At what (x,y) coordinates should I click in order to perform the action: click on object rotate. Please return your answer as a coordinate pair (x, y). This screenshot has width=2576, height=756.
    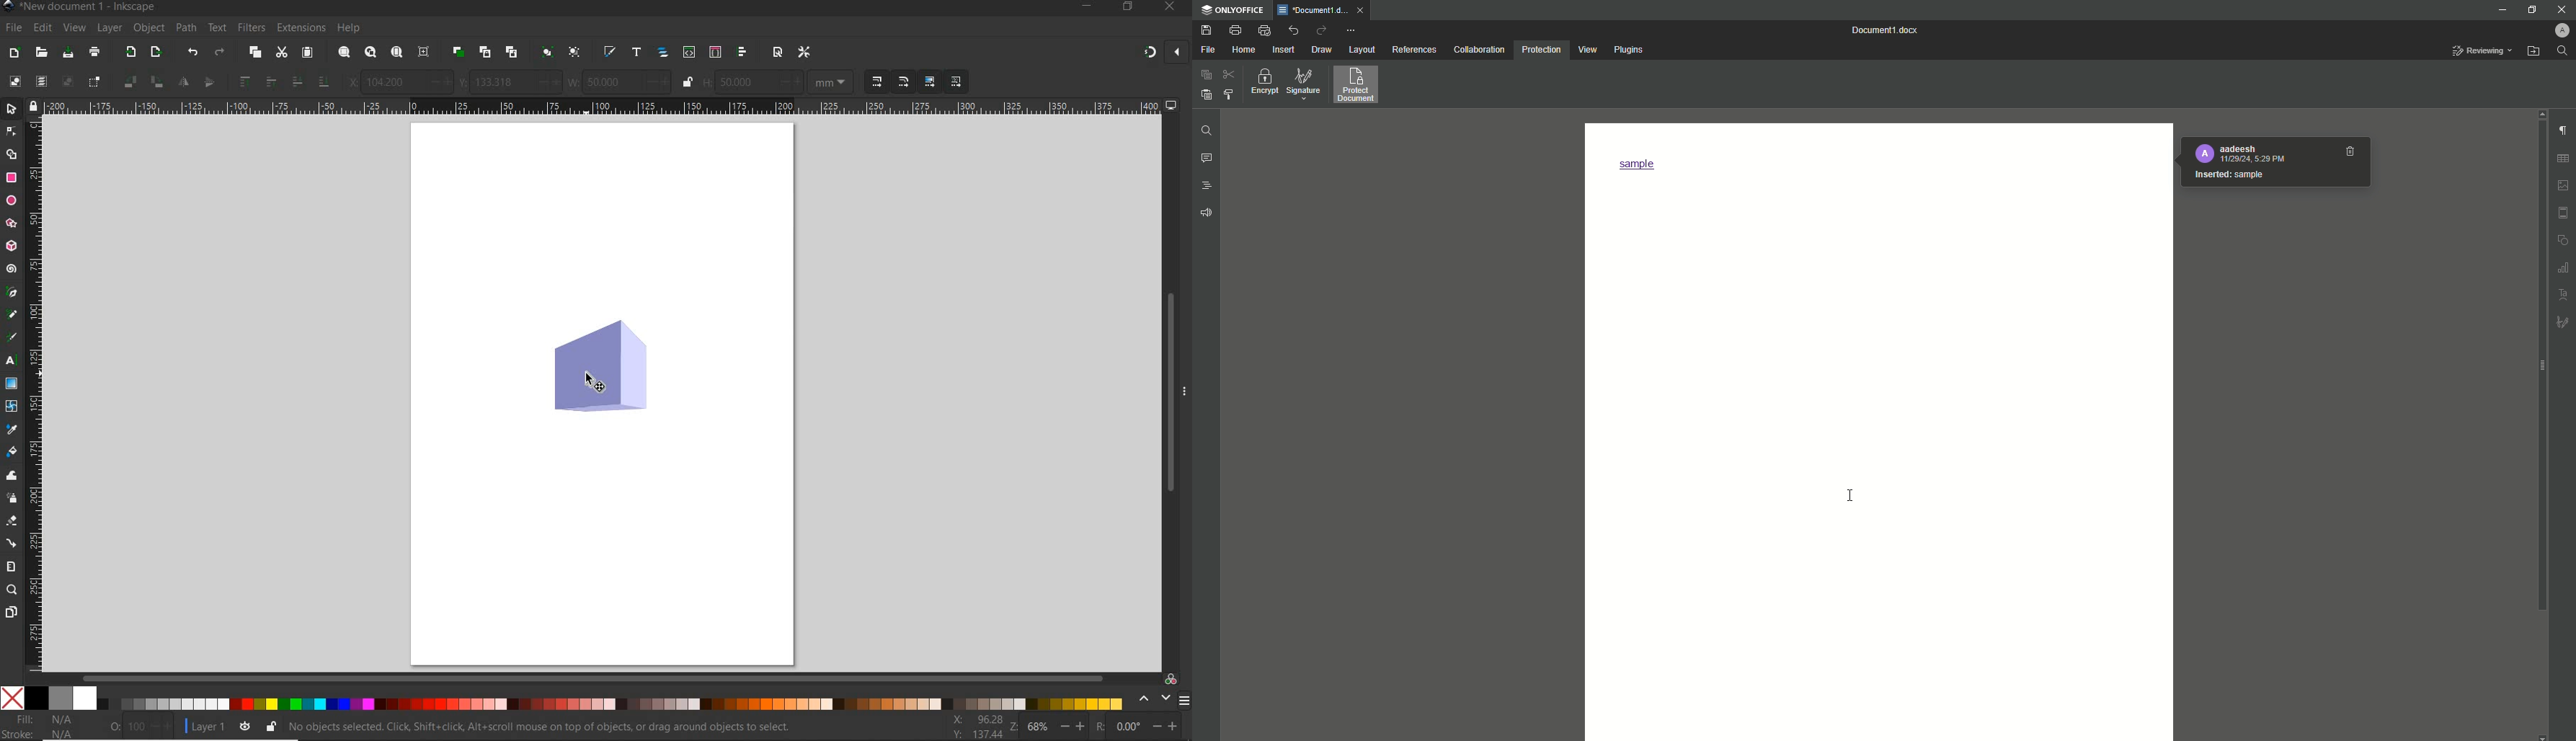
    Looking at the image, I should click on (128, 82).